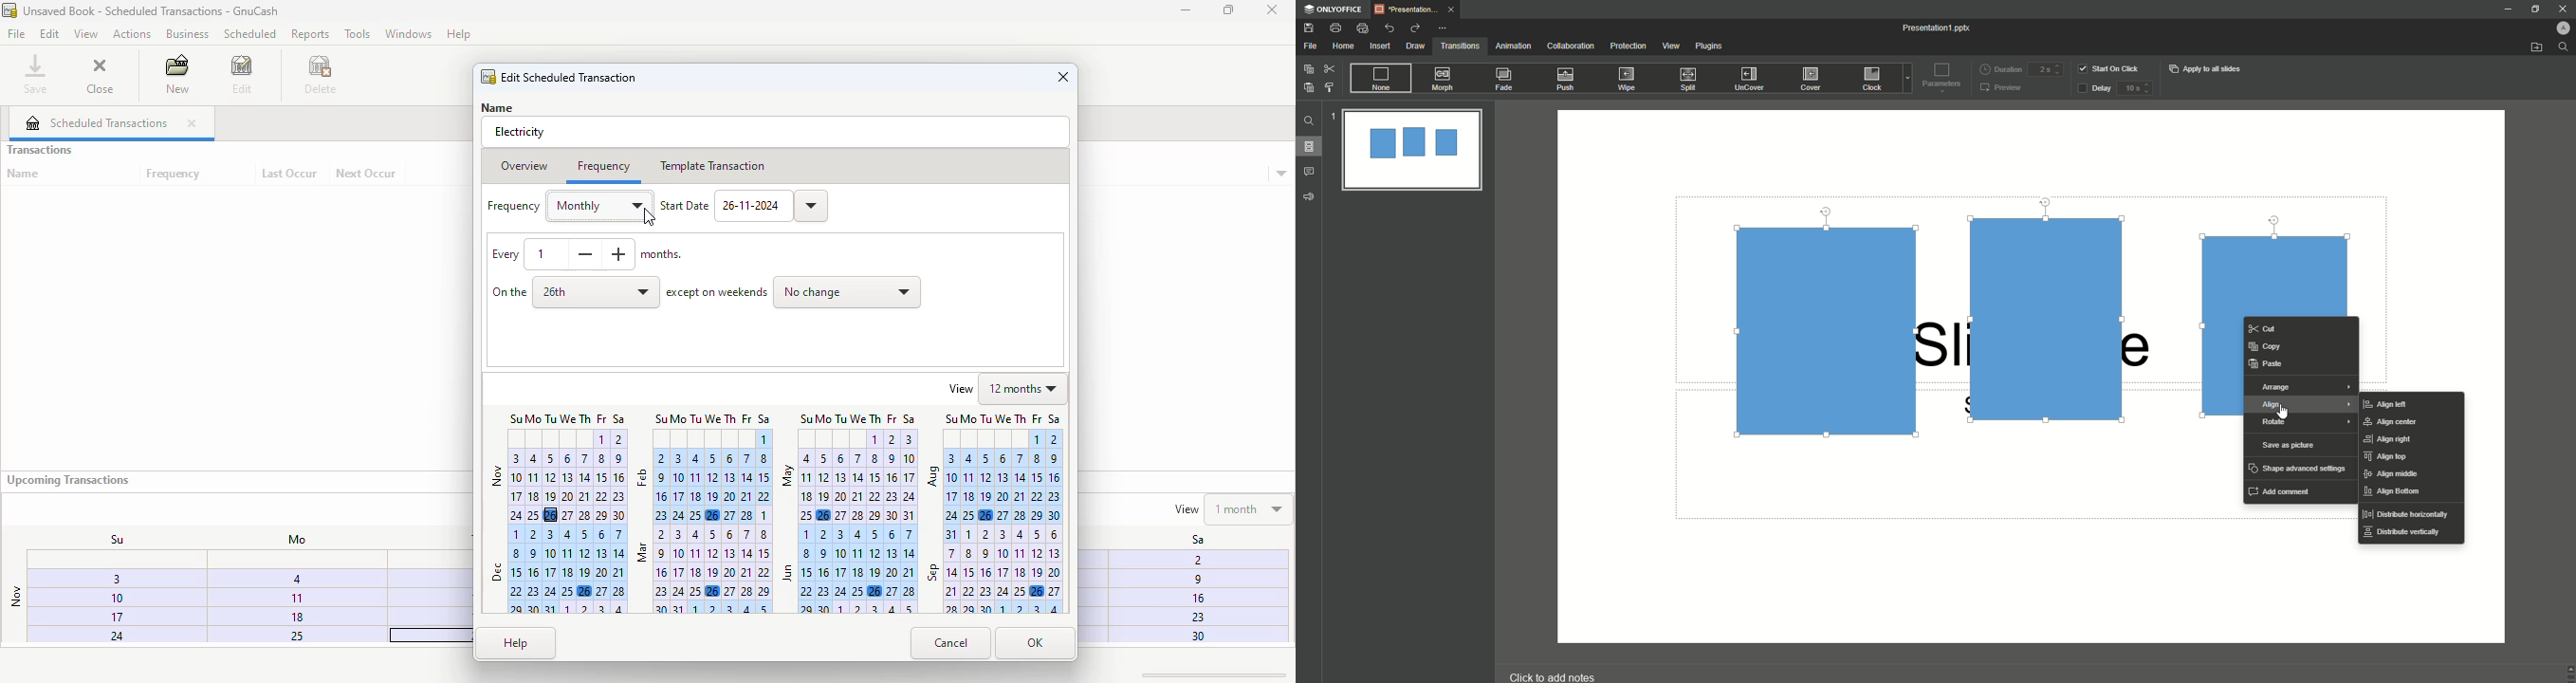  What do you see at coordinates (2387, 404) in the screenshot?
I see `Align left` at bounding box center [2387, 404].